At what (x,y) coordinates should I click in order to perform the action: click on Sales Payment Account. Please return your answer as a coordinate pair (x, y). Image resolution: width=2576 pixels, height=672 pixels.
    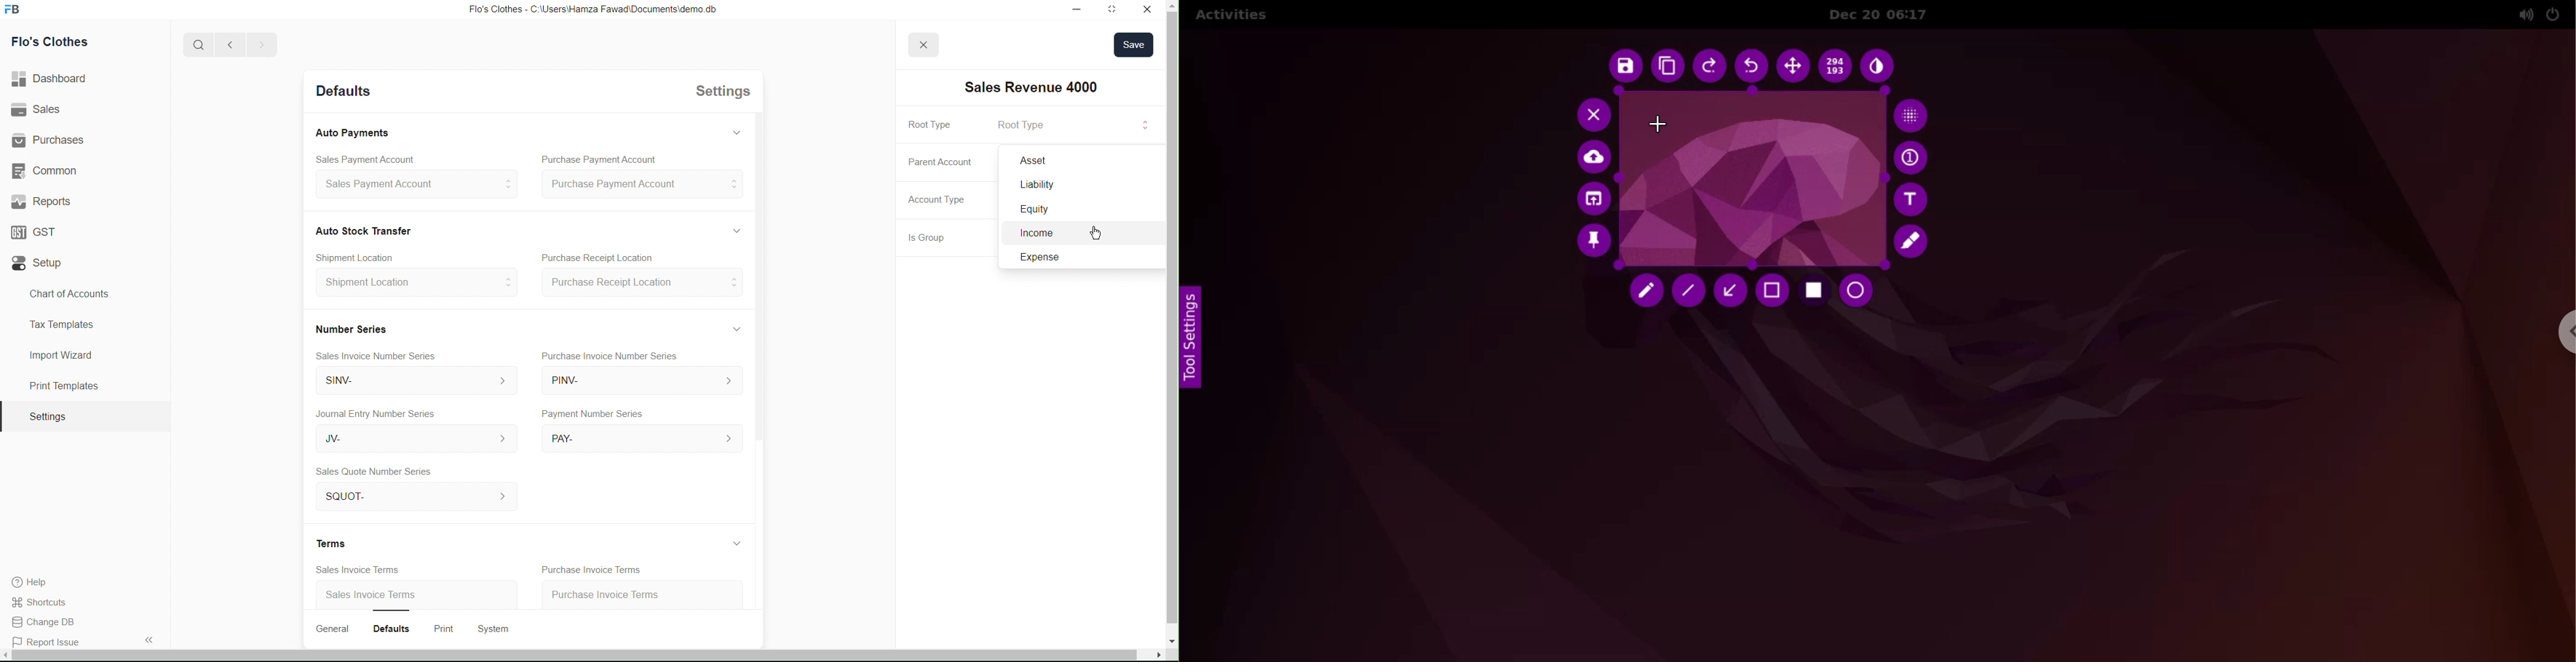
    Looking at the image, I should click on (364, 158).